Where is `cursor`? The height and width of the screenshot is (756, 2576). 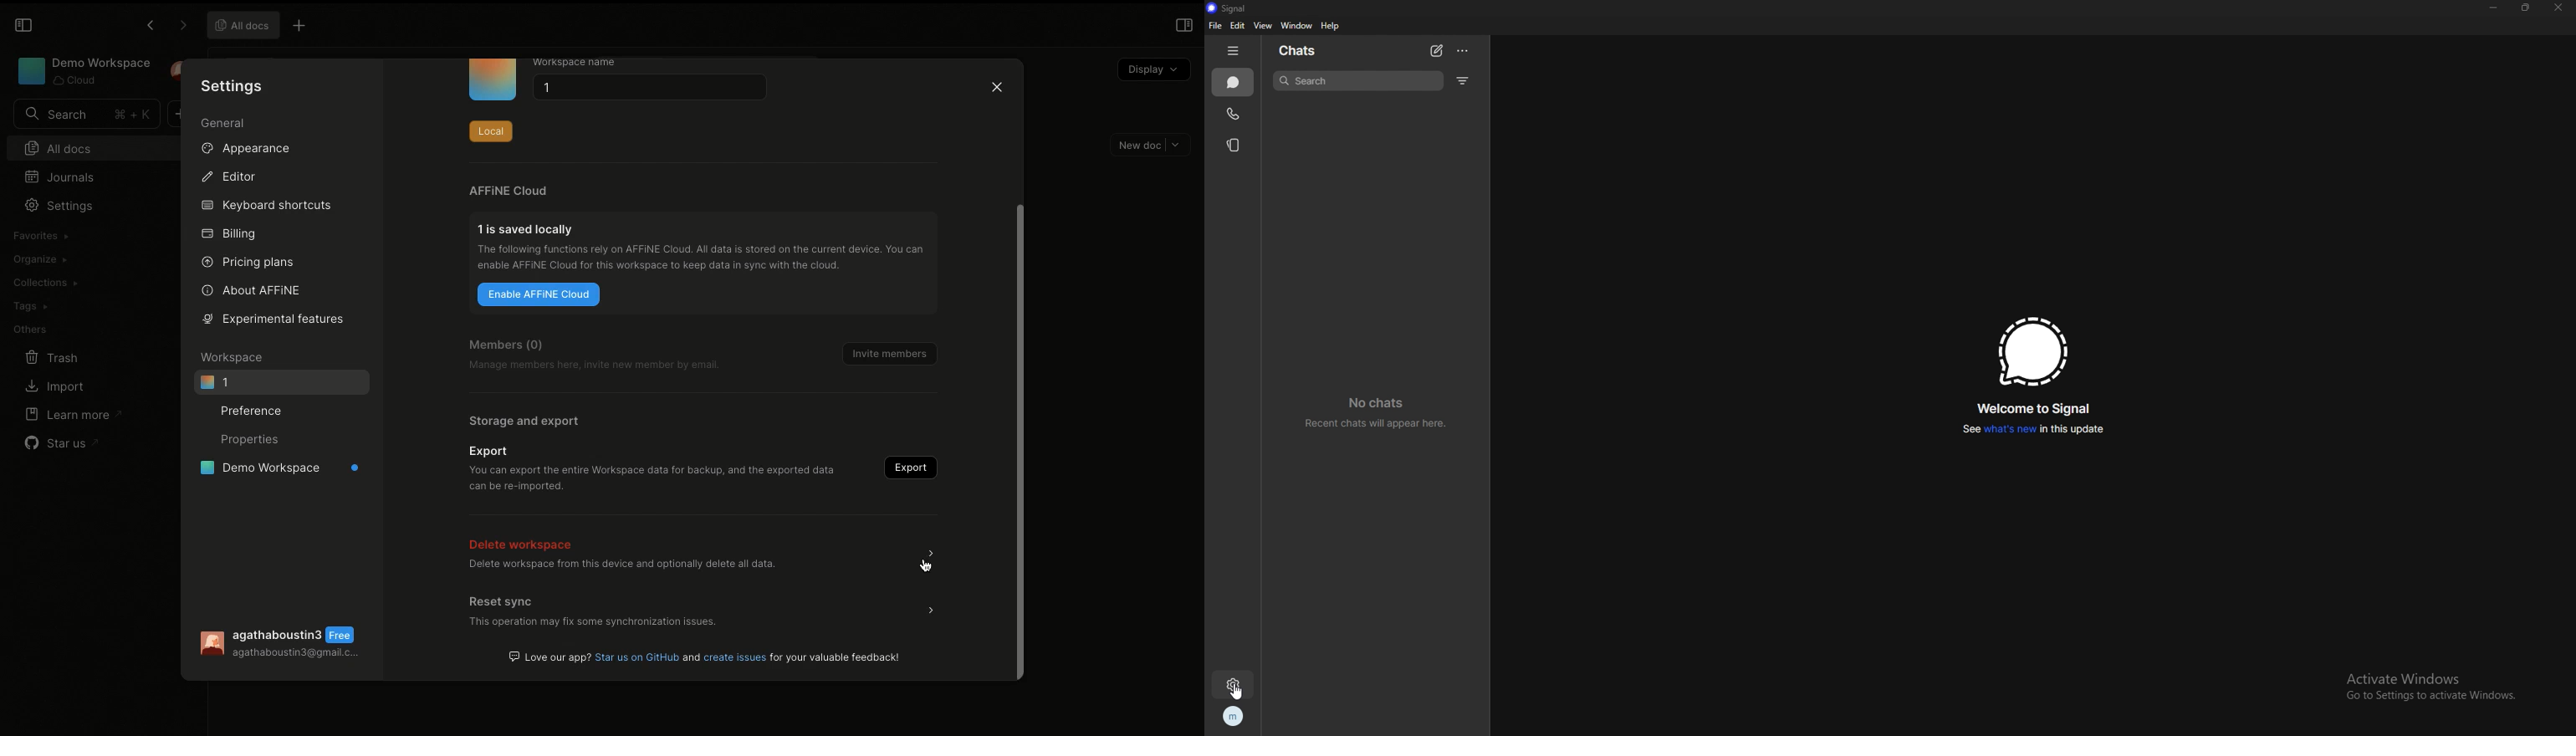
cursor is located at coordinates (1240, 690).